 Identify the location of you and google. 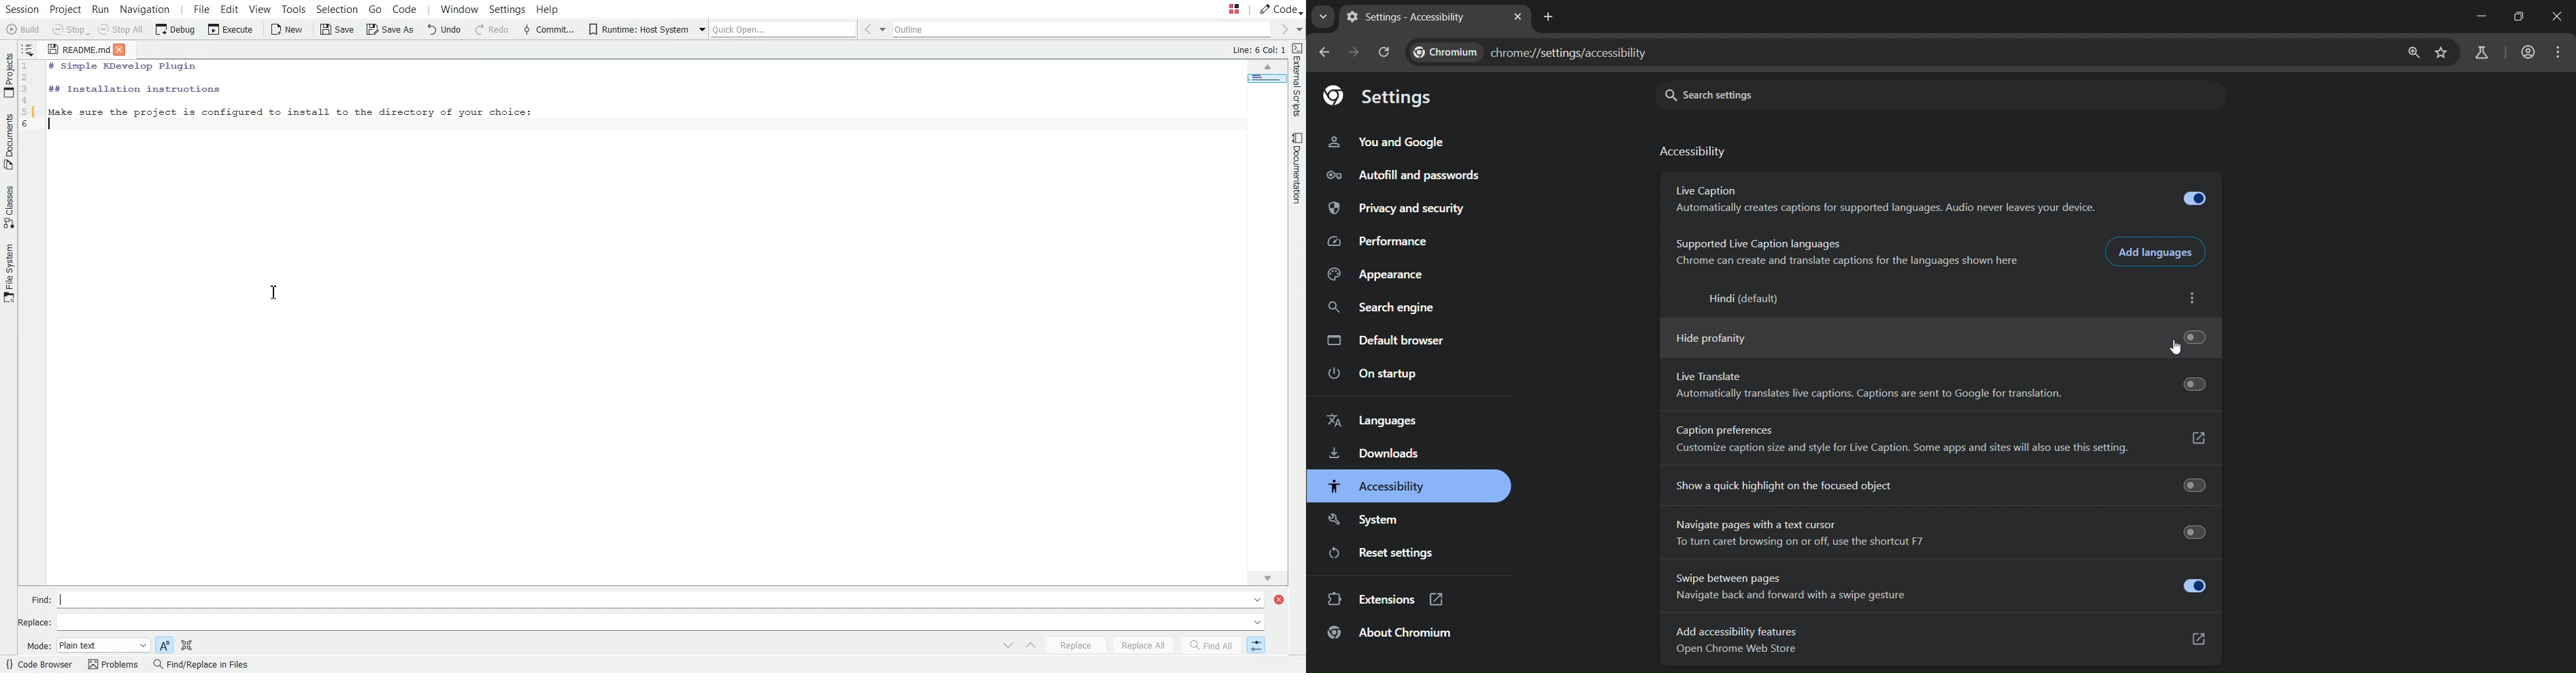
(1393, 145).